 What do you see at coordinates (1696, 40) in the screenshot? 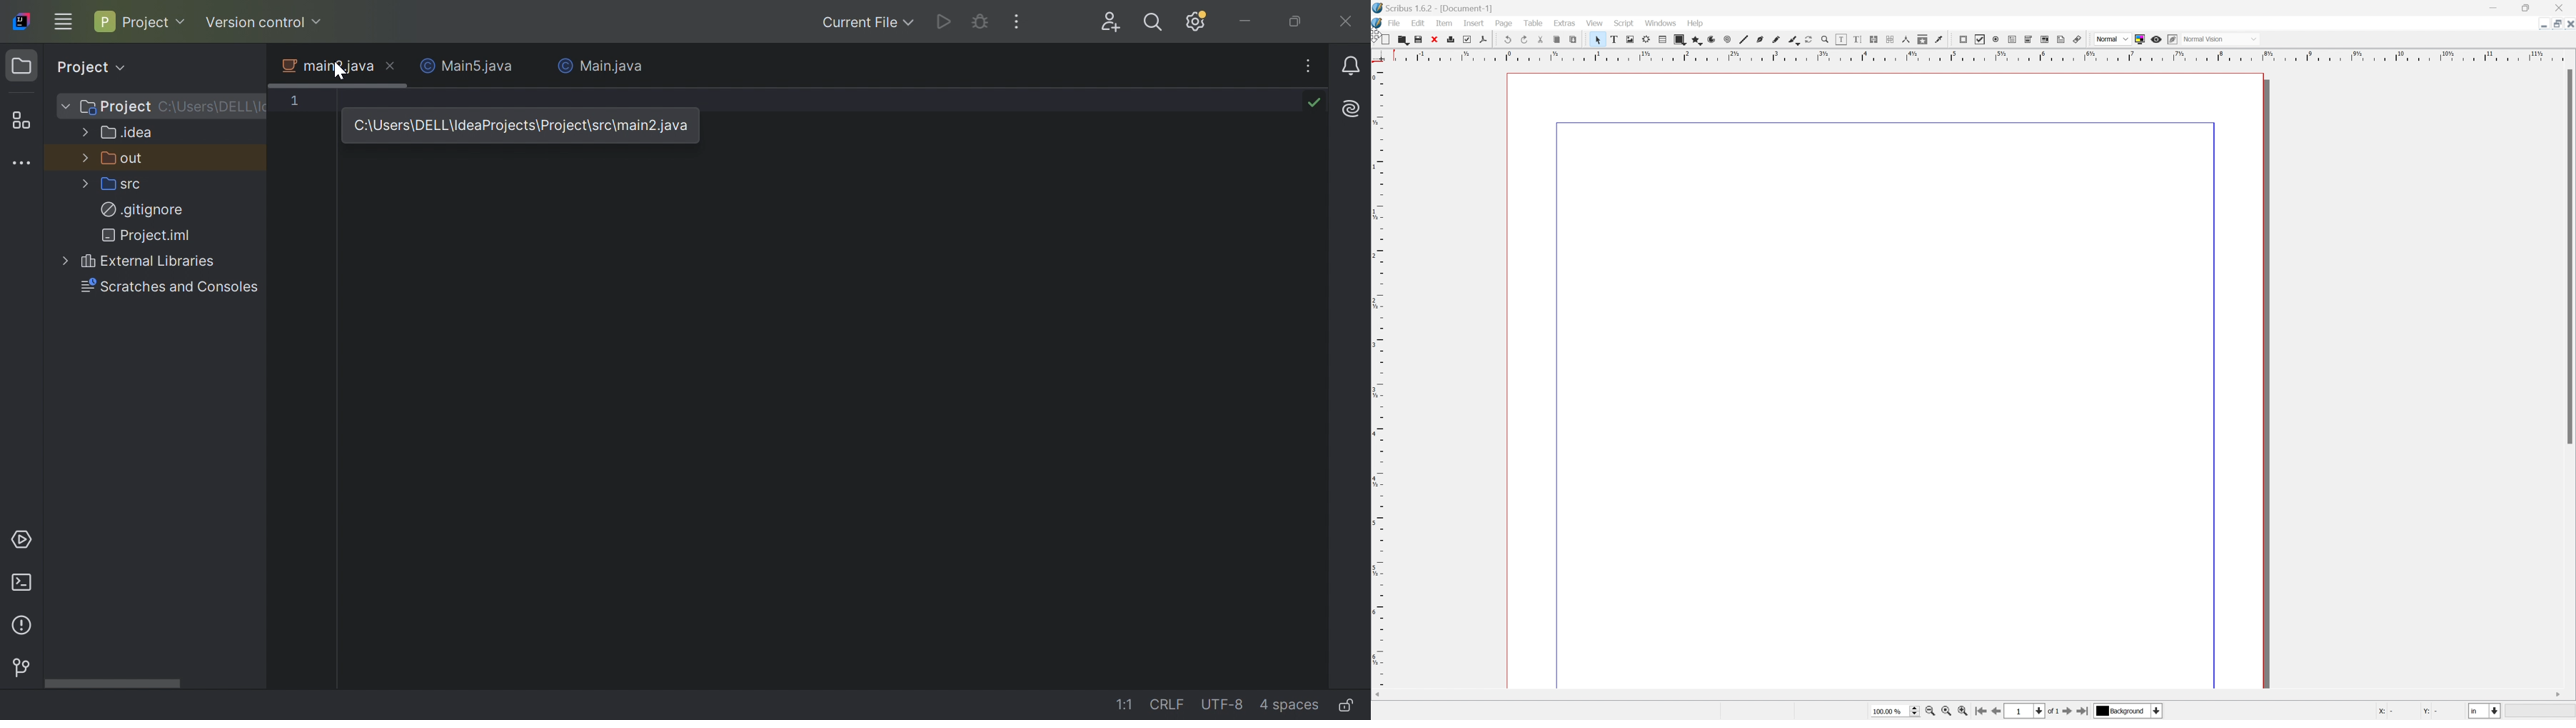
I see `polygon` at bounding box center [1696, 40].